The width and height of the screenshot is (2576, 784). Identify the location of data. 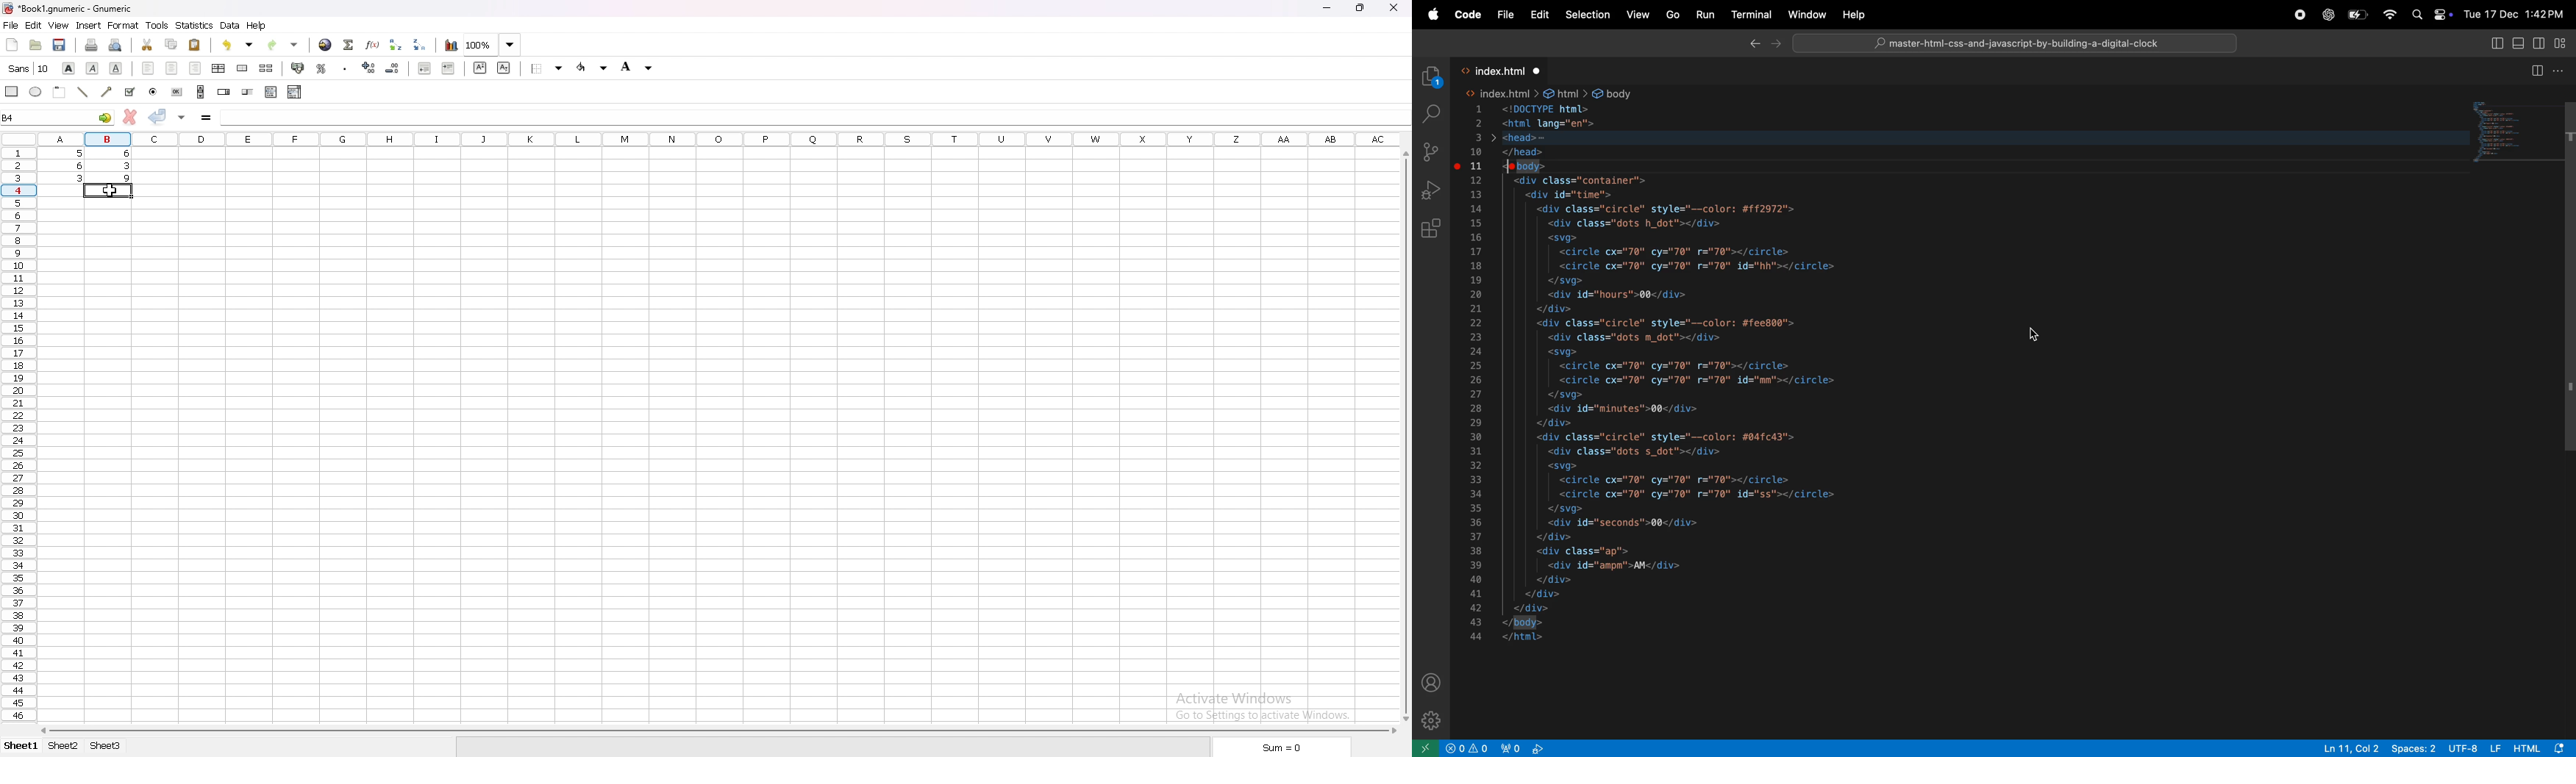
(88, 166).